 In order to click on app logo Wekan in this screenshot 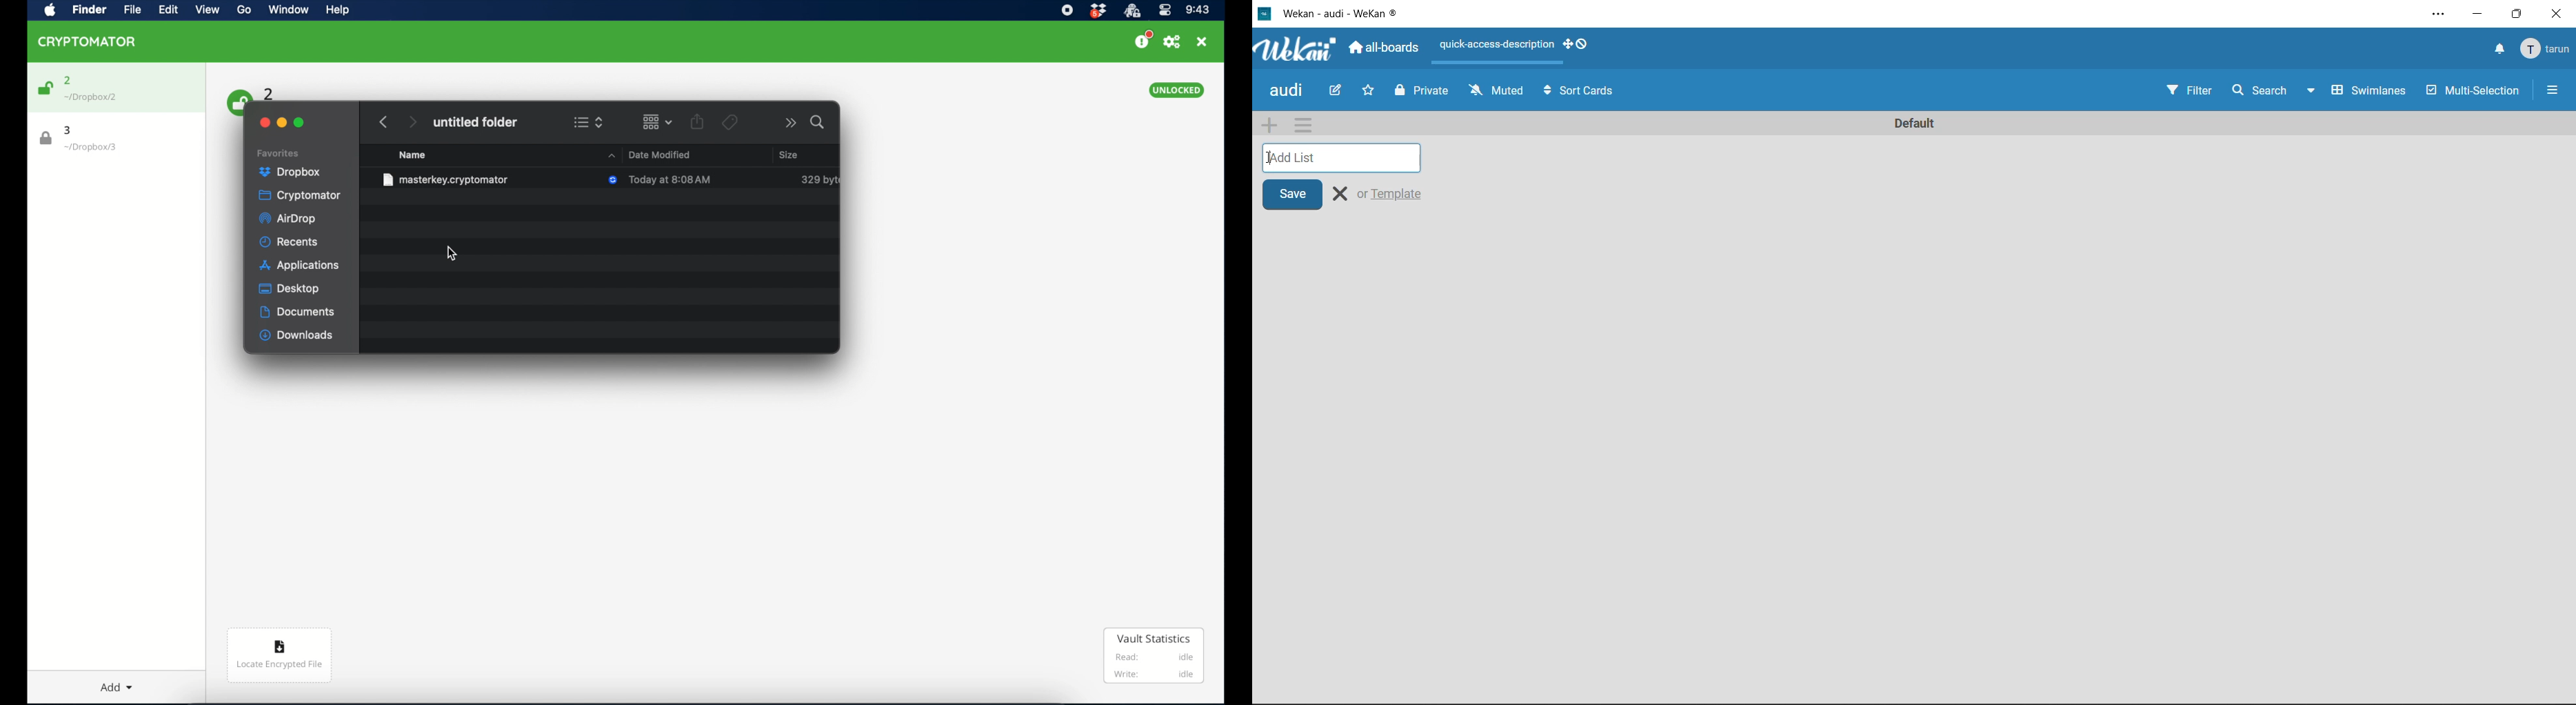, I will do `click(1294, 50)`.